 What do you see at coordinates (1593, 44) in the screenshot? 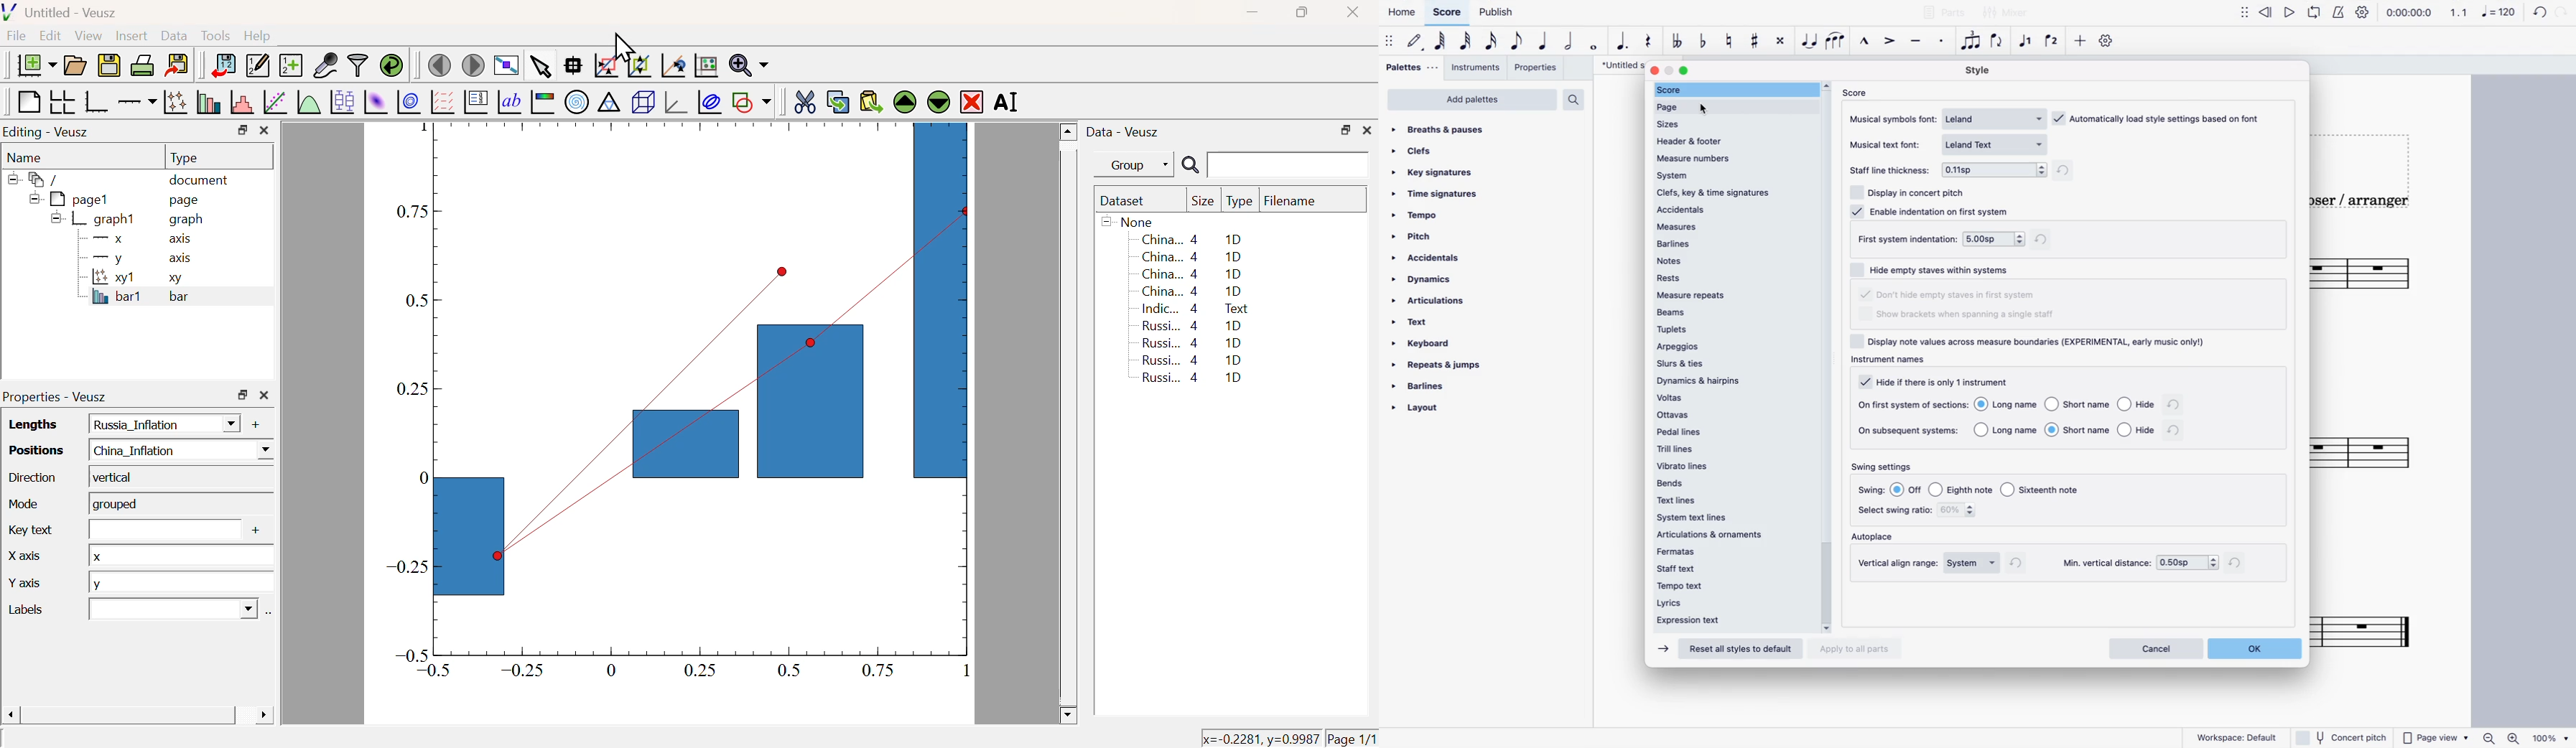
I see `full note` at bounding box center [1593, 44].